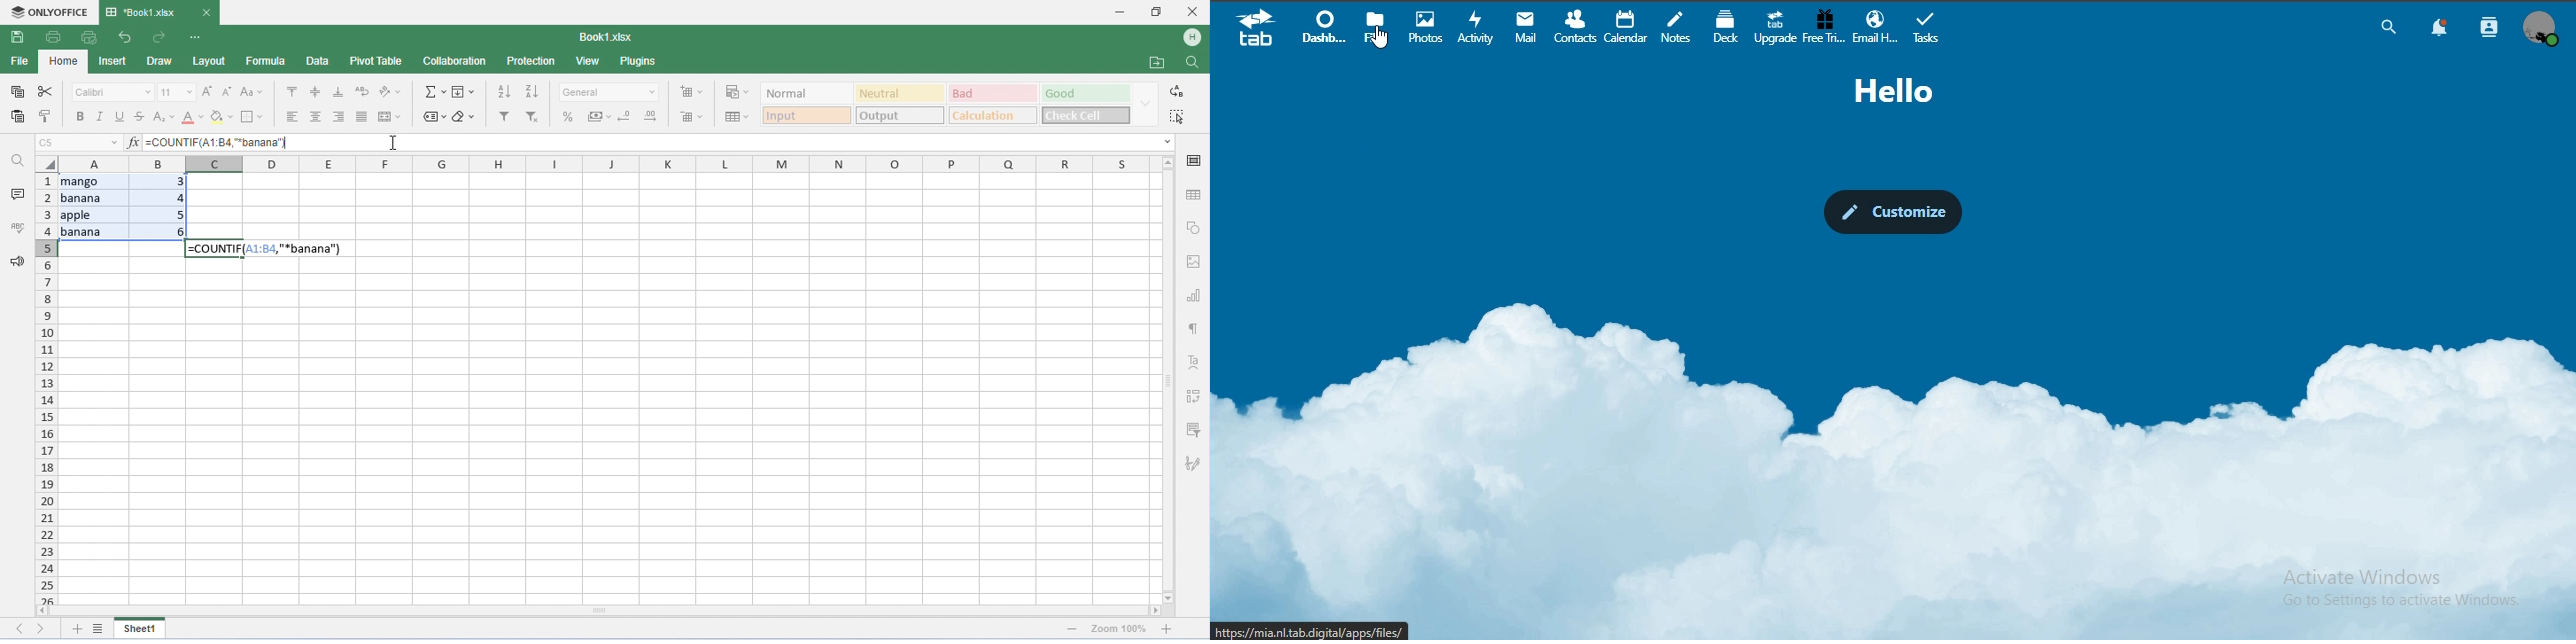 The height and width of the screenshot is (644, 2576). What do you see at coordinates (1196, 430) in the screenshot?
I see `slicer` at bounding box center [1196, 430].